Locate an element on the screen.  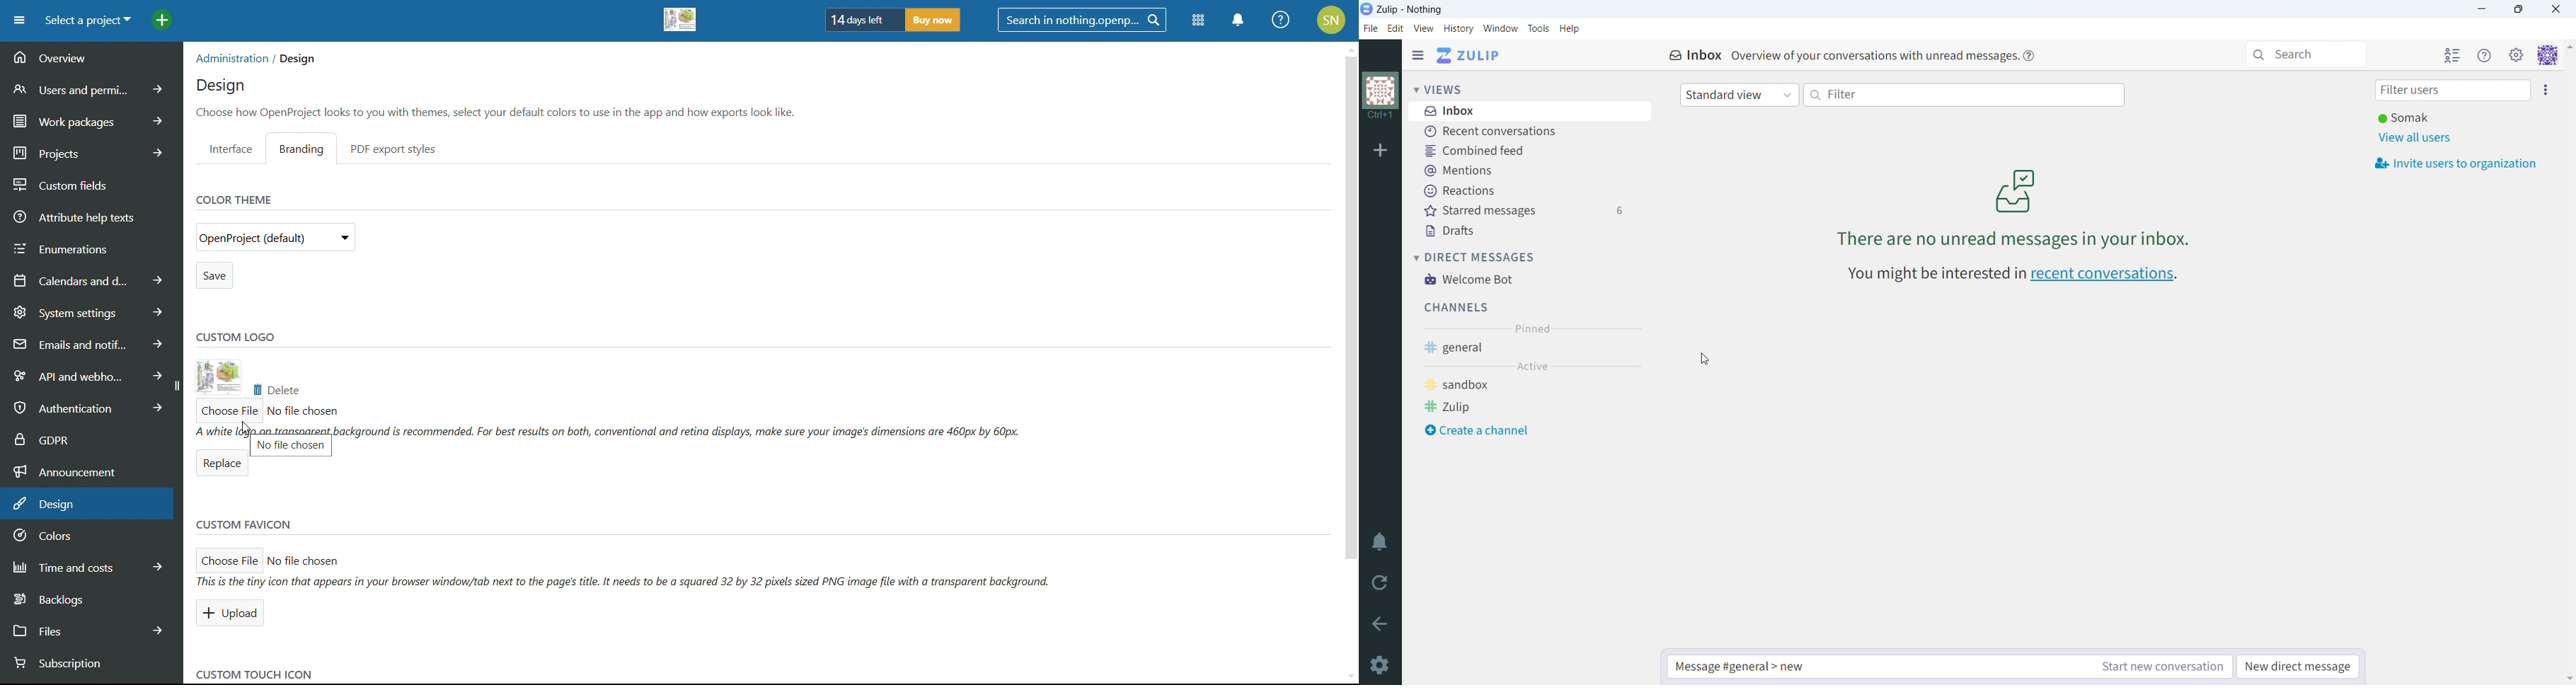
pdf export styles is located at coordinates (393, 149).